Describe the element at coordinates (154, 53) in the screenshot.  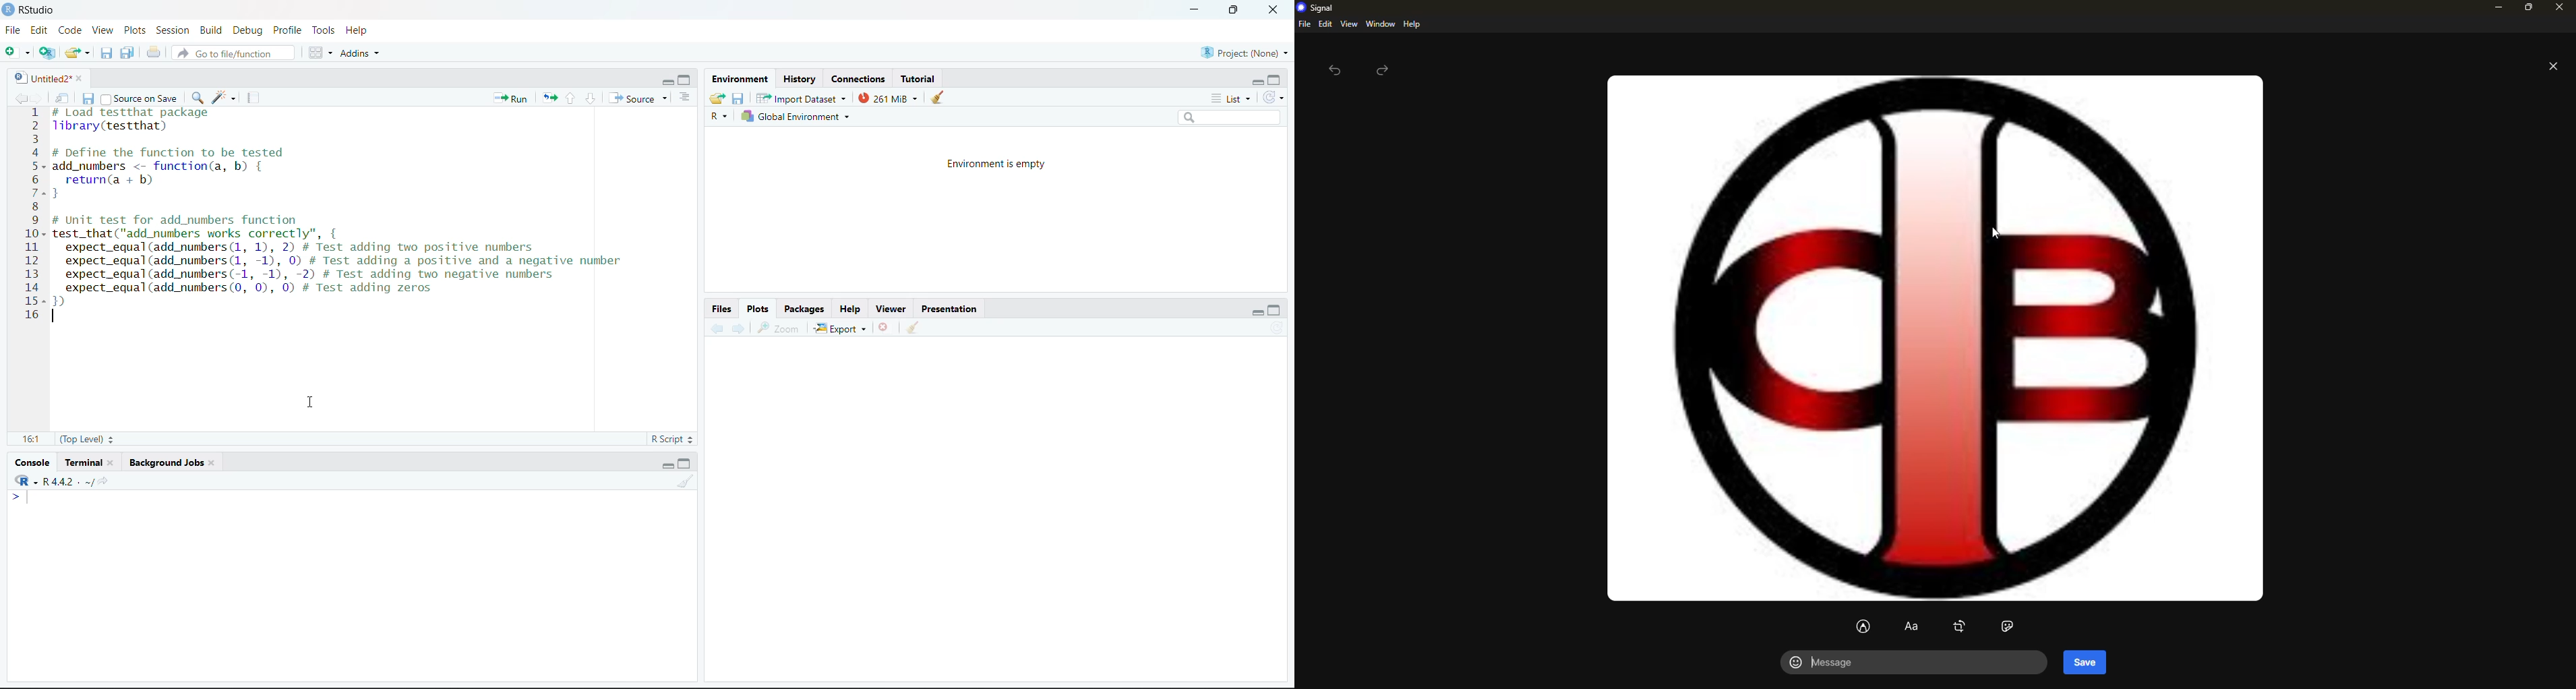
I see `Print` at that location.